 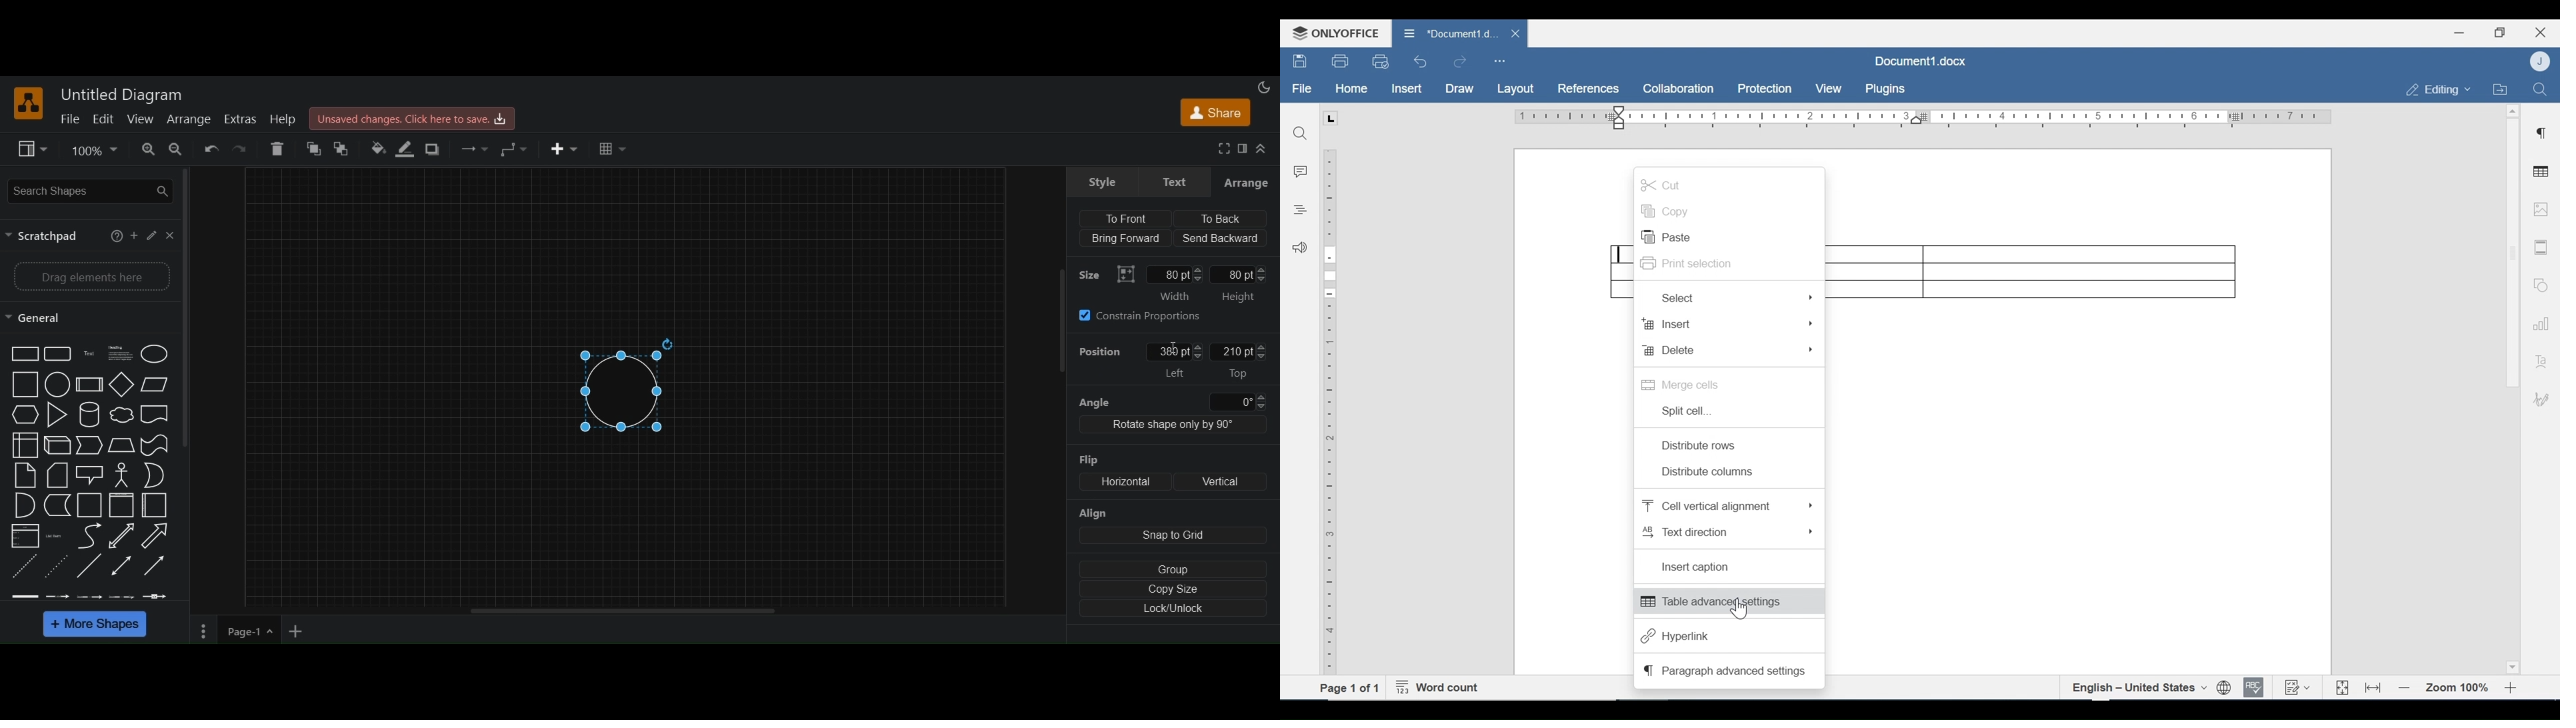 What do you see at coordinates (1301, 172) in the screenshot?
I see `Comment` at bounding box center [1301, 172].